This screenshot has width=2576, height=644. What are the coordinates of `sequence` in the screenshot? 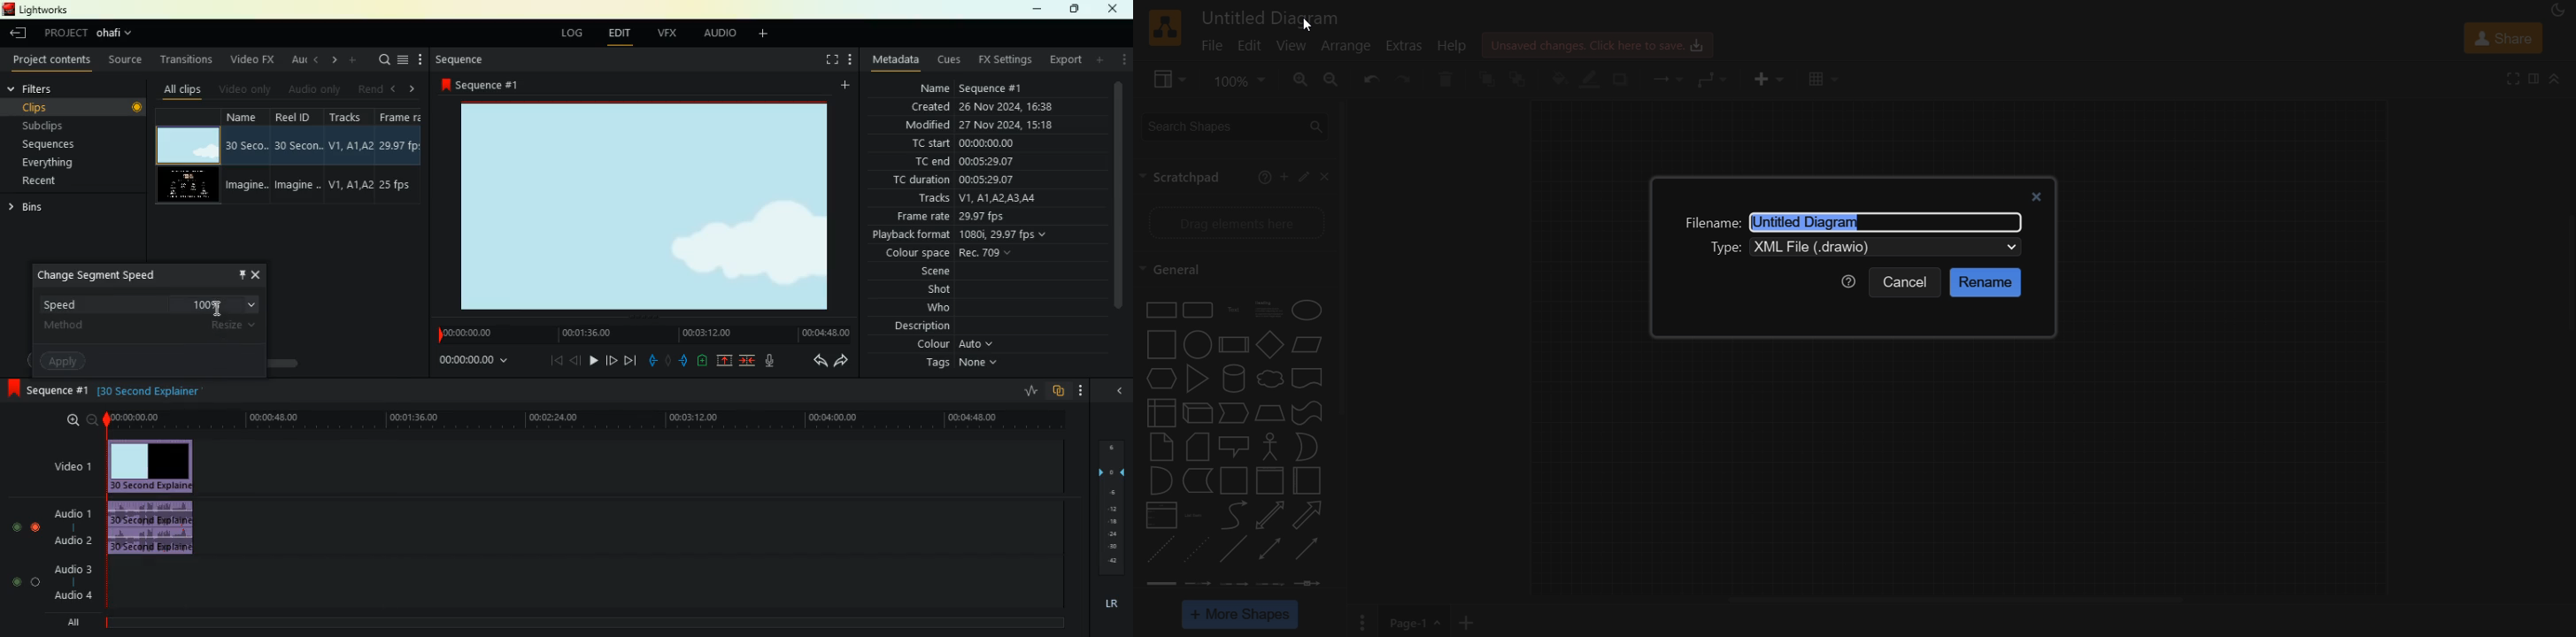 It's located at (472, 60).